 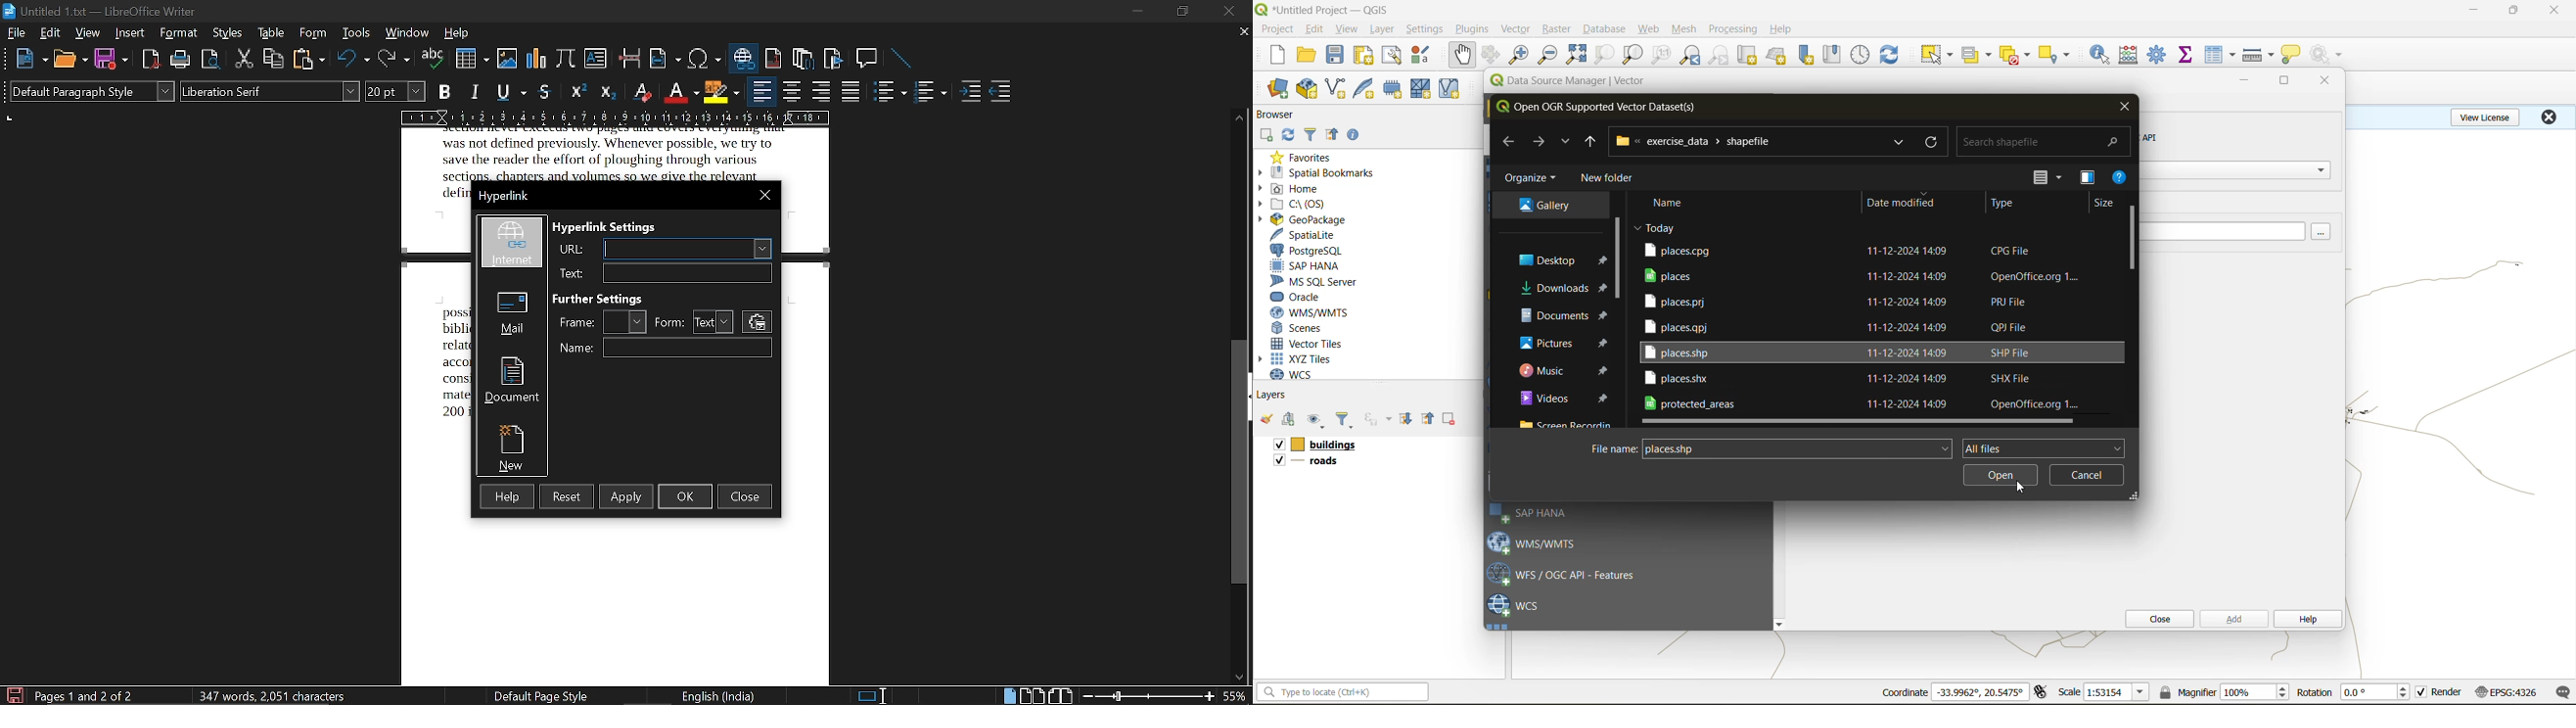 What do you see at coordinates (2329, 54) in the screenshot?
I see `no action` at bounding box center [2329, 54].